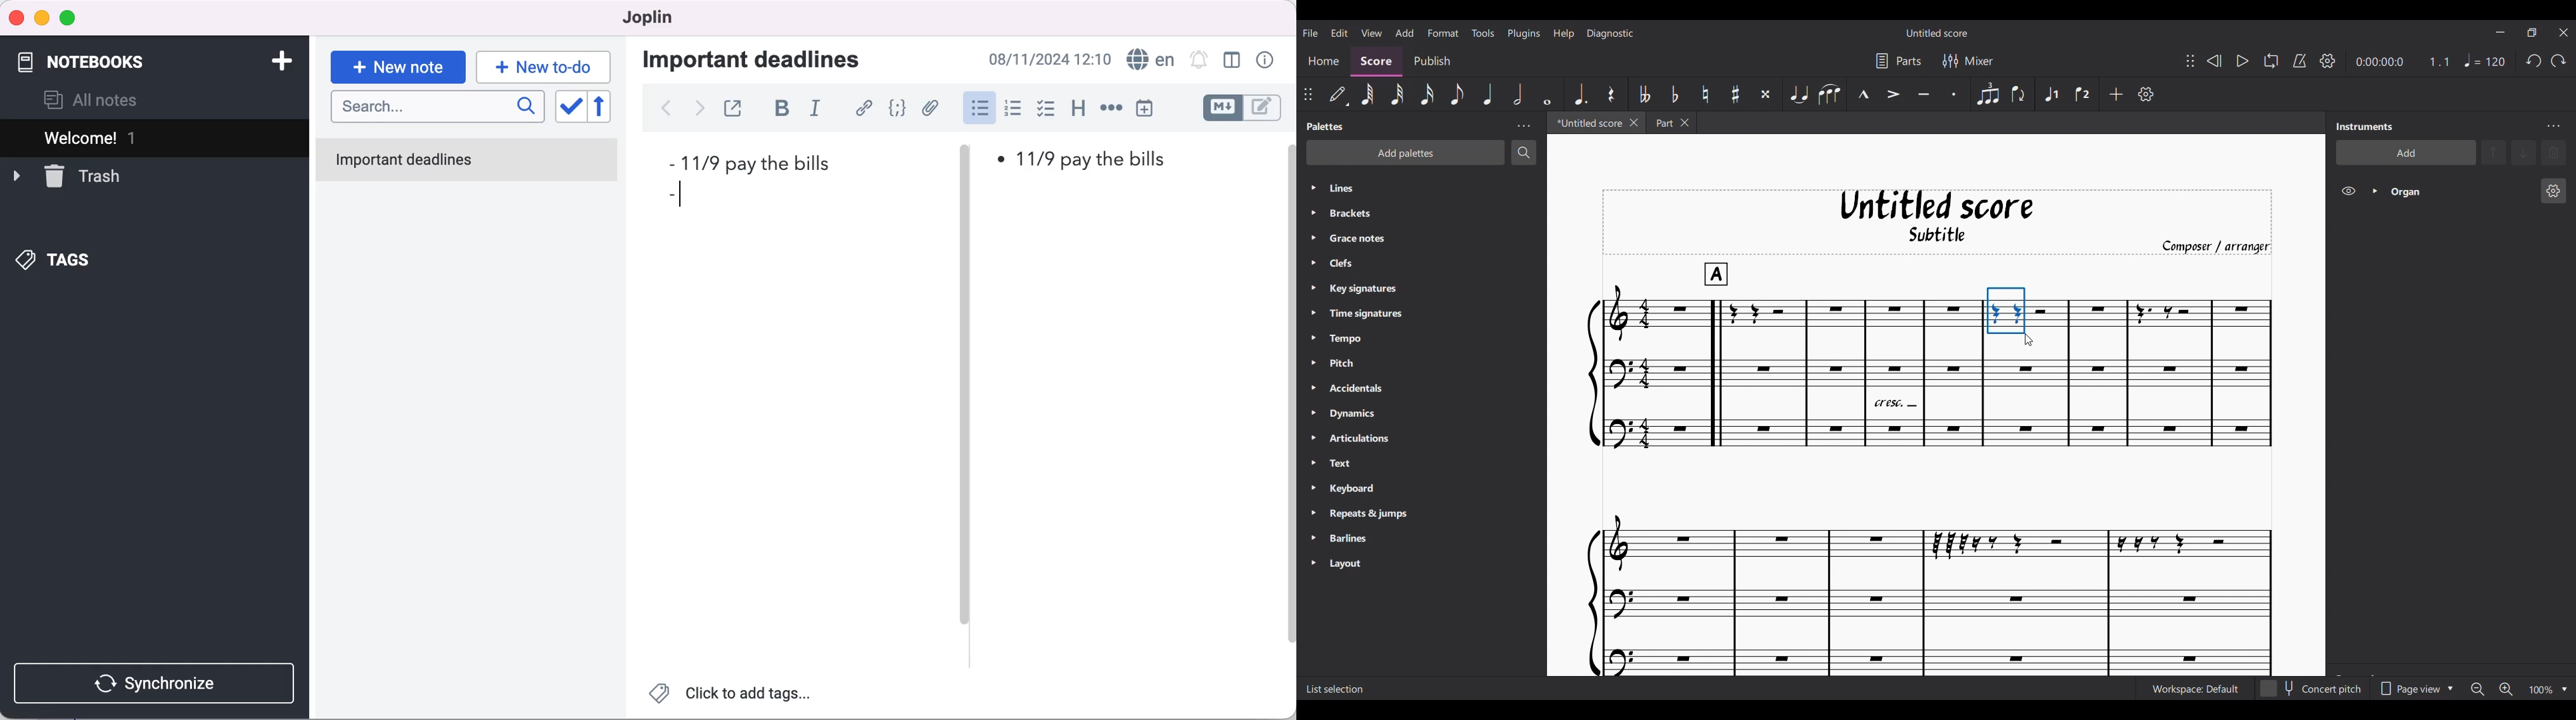  I want to click on toggle external editing, so click(733, 110).